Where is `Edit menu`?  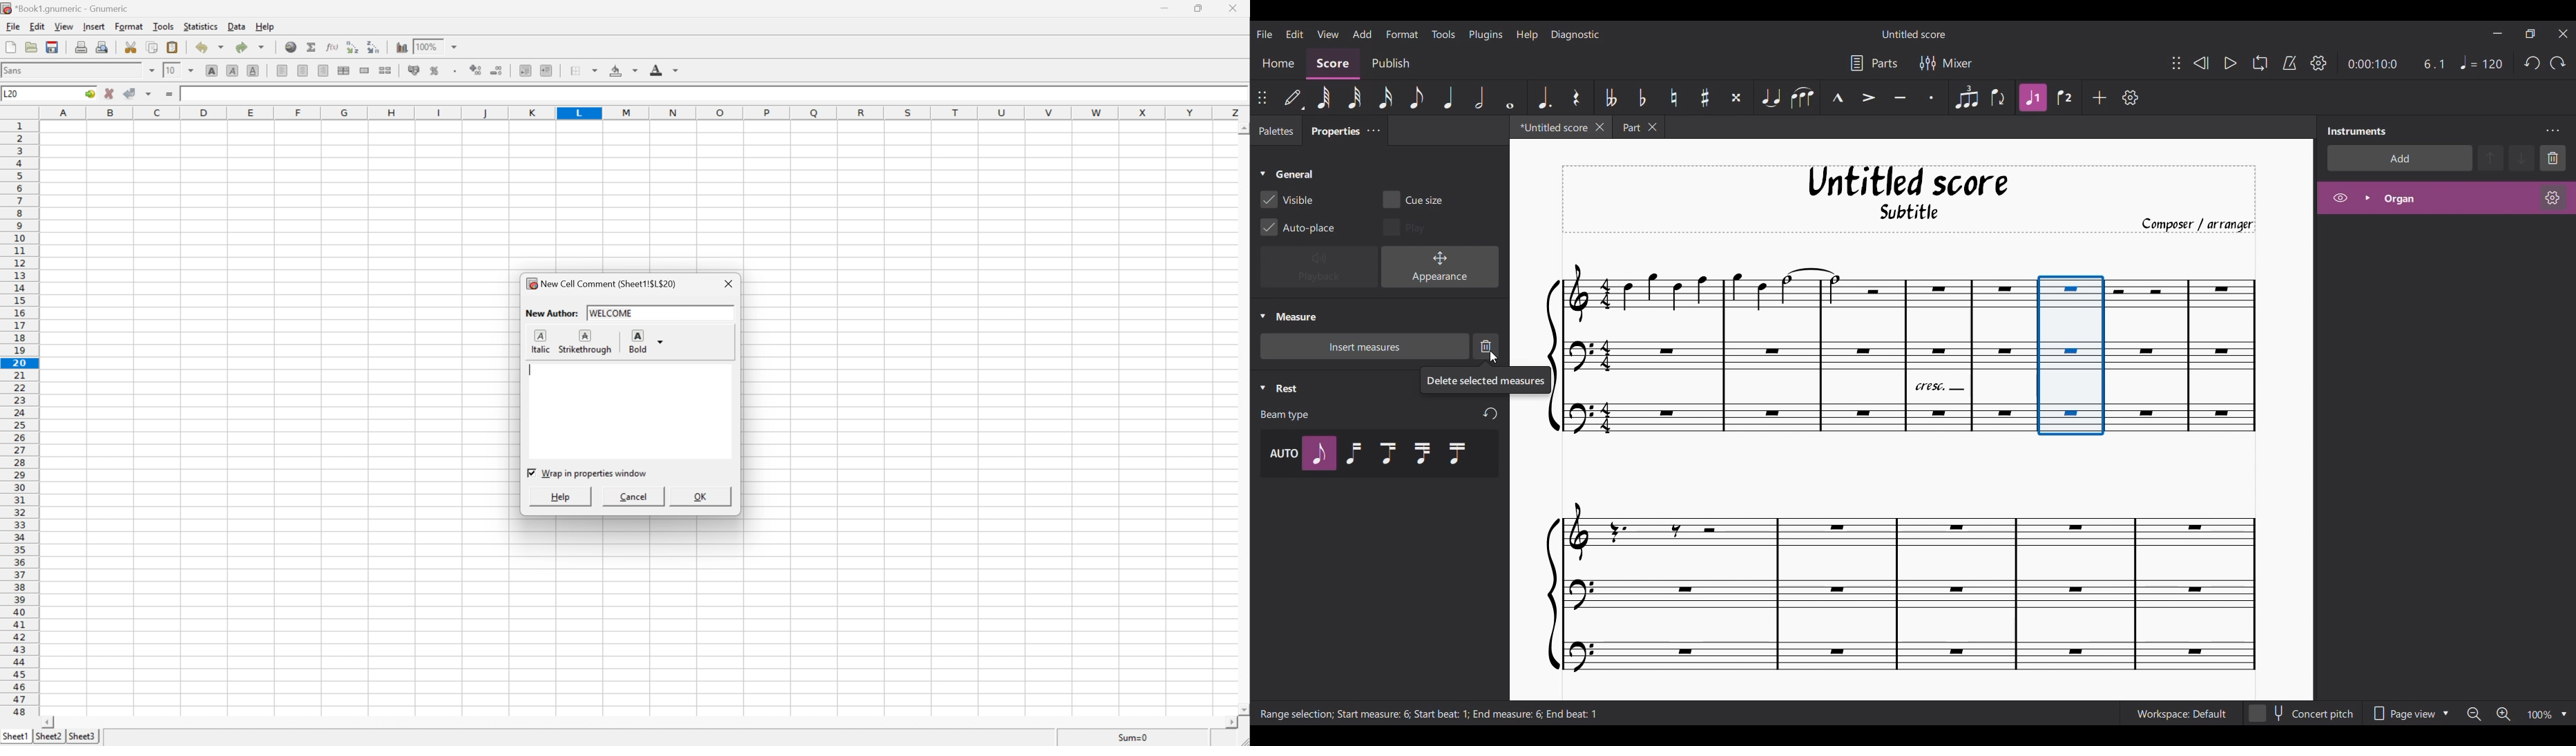
Edit menu is located at coordinates (1294, 33).